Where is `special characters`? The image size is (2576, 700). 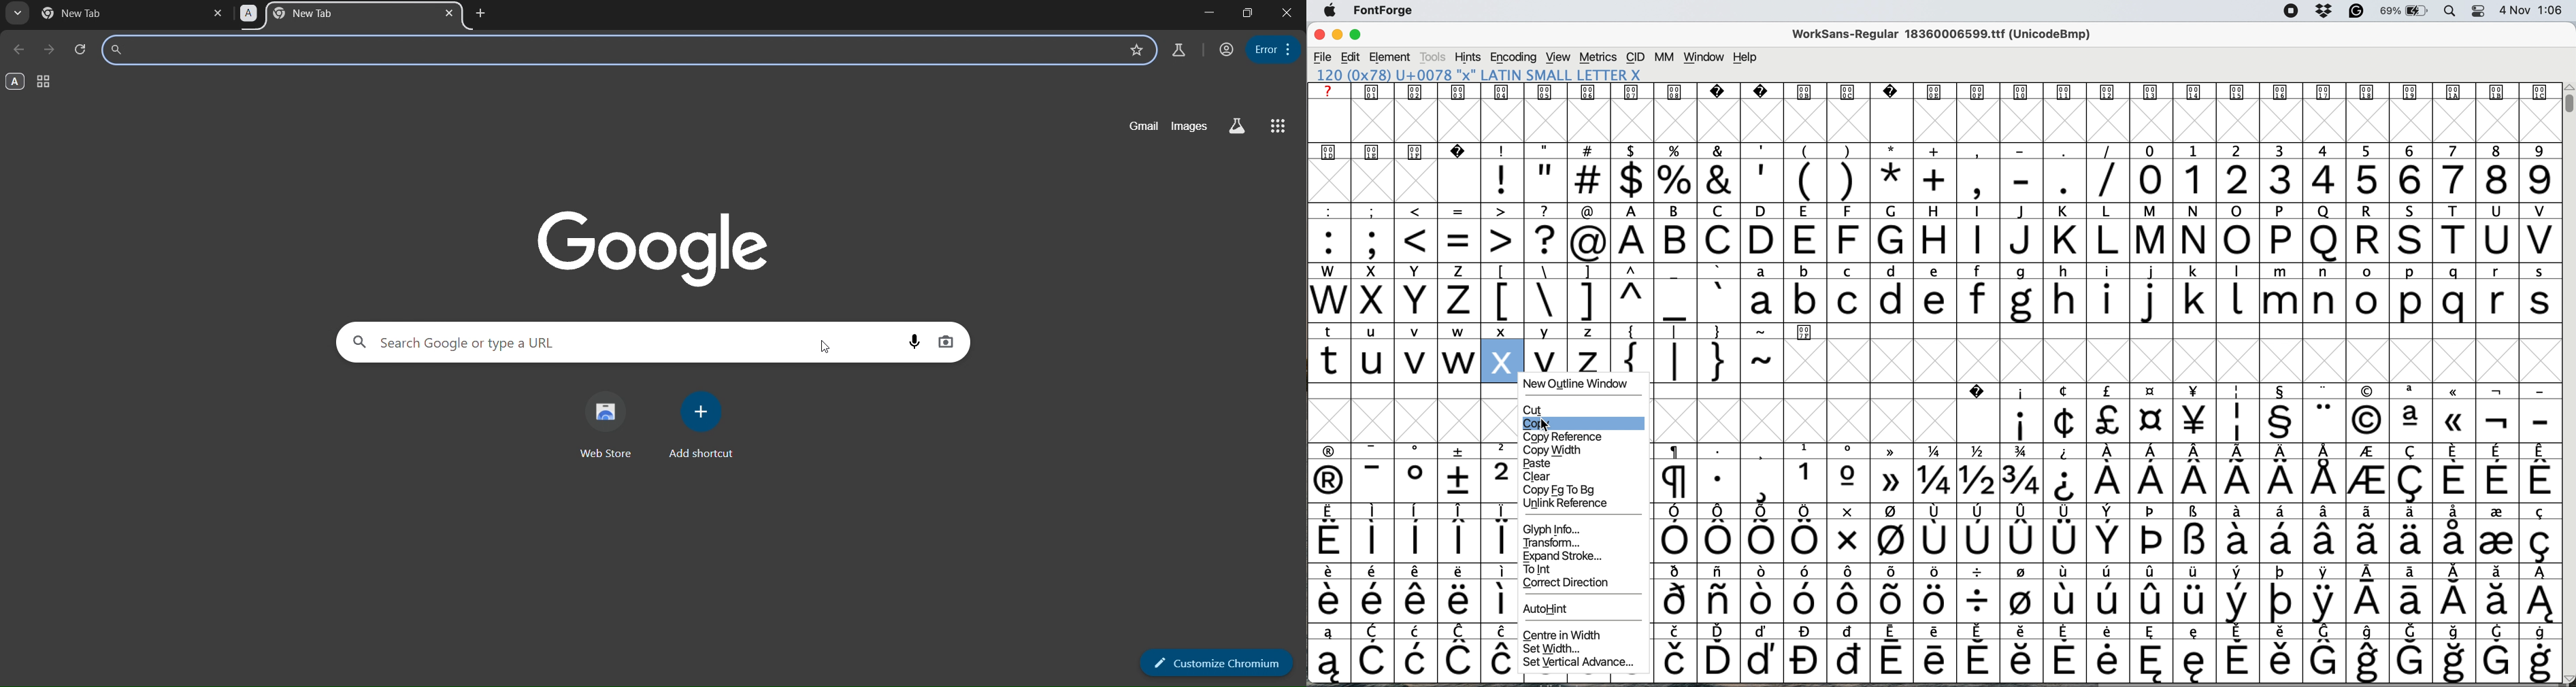
special characters is located at coordinates (2104, 542).